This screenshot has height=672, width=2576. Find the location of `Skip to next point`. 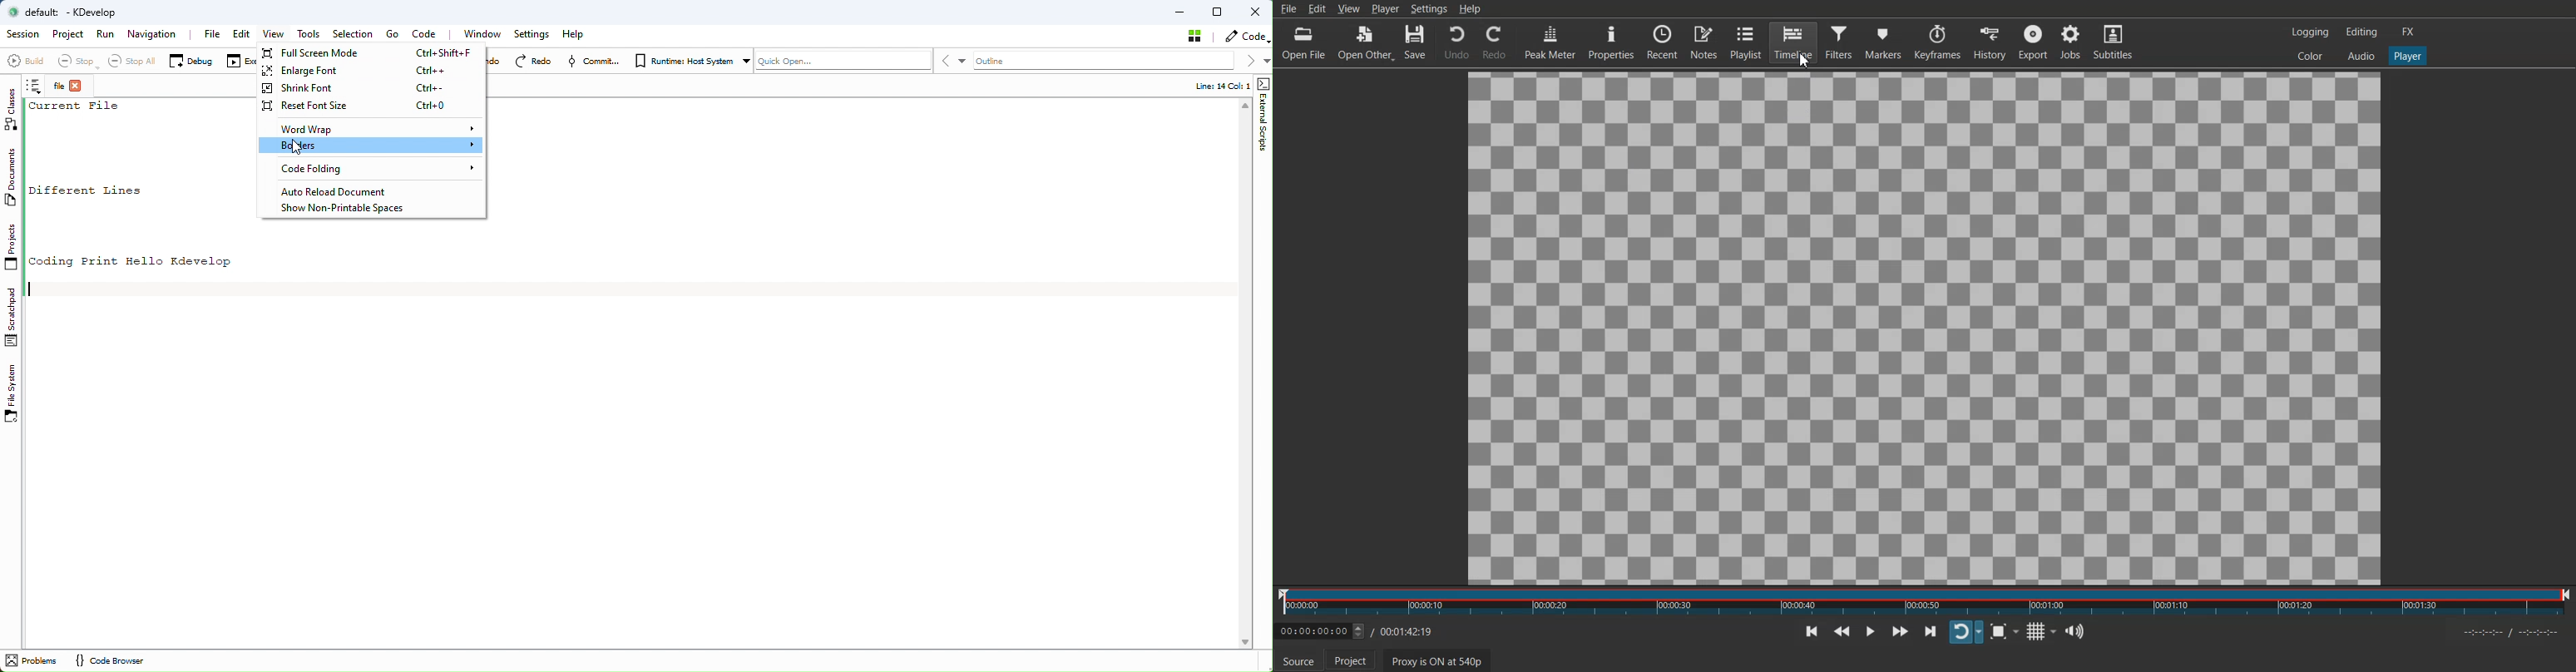

Skip to next point is located at coordinates (1930, 631).